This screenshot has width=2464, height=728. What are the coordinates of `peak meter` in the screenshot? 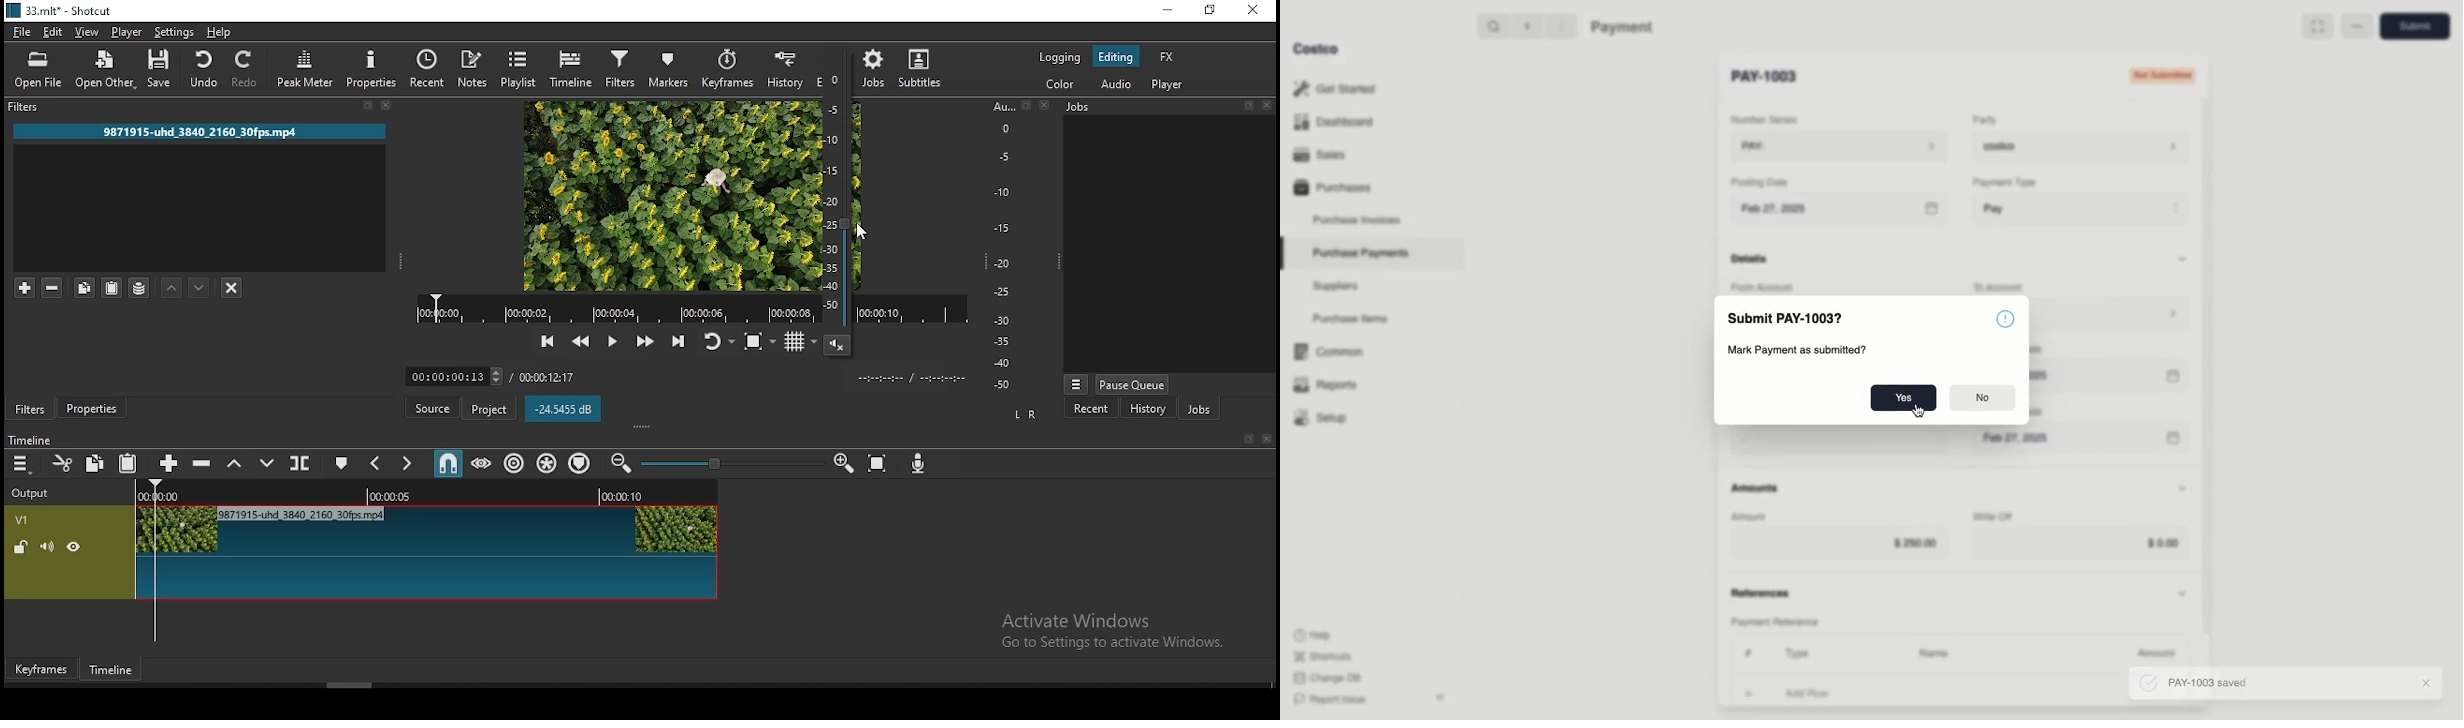 It's located at (307, 70).